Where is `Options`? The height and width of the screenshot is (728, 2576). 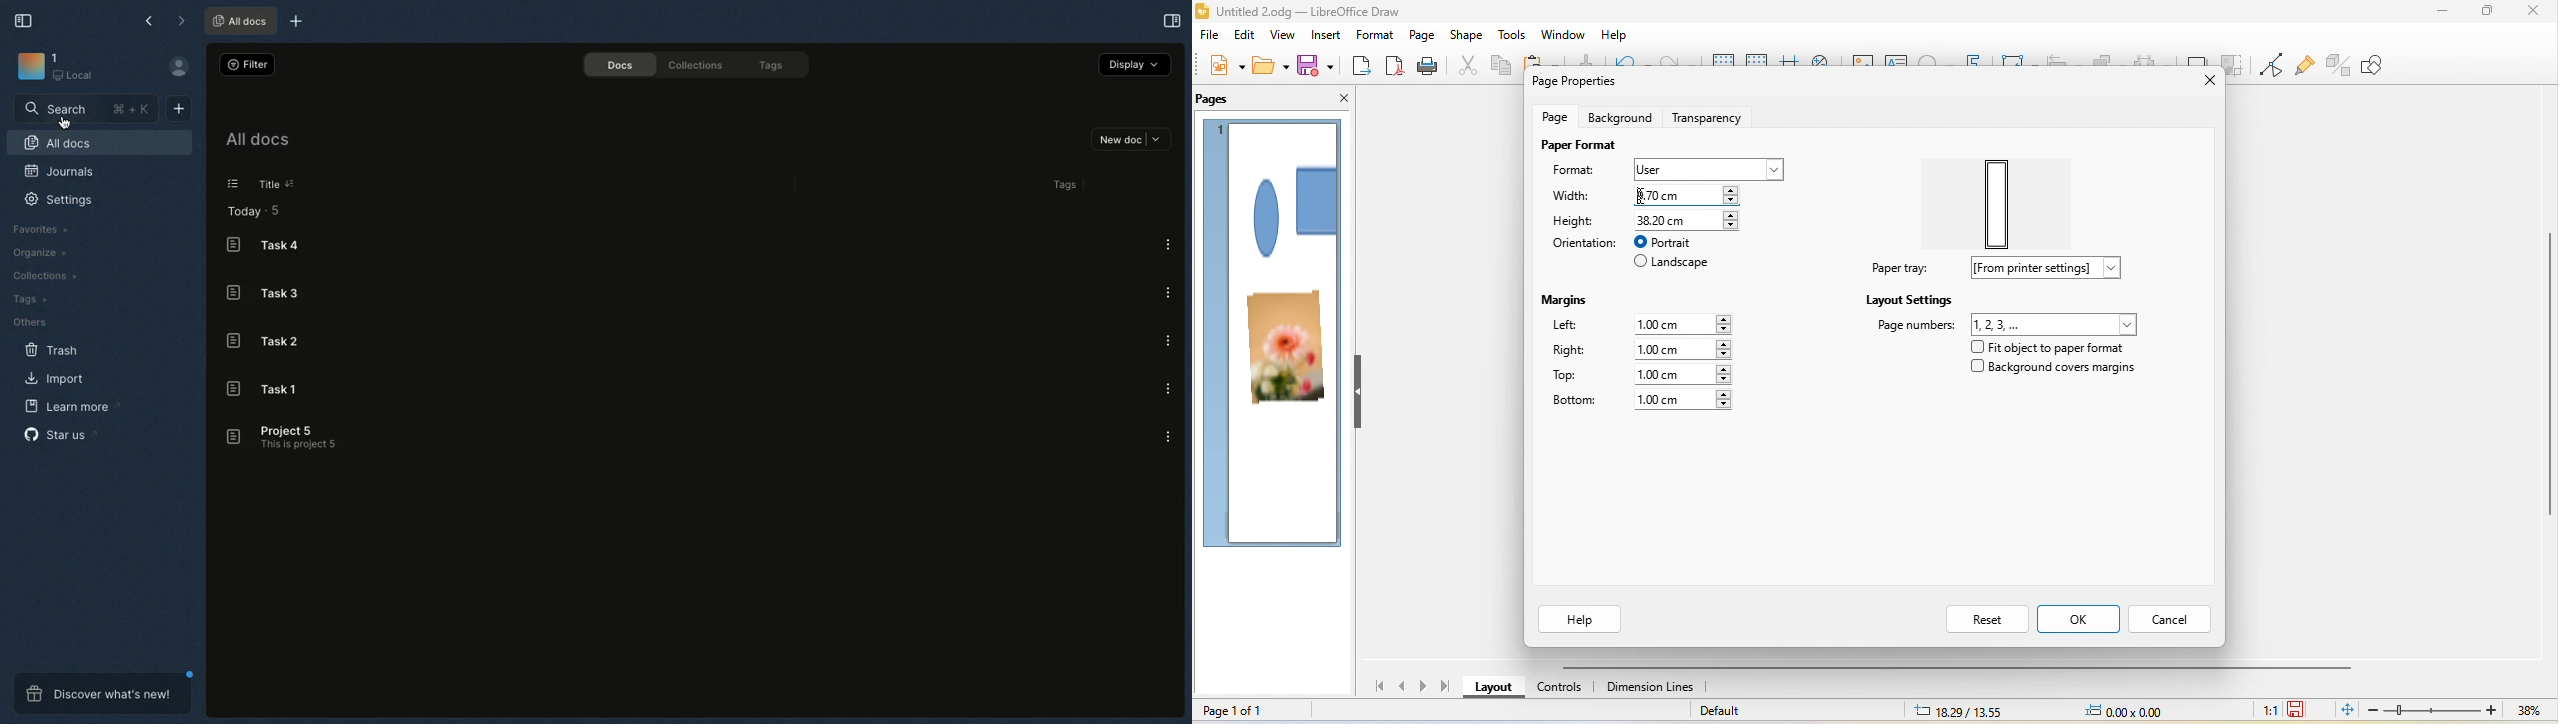
Options is located at coordinates (1170, 436).